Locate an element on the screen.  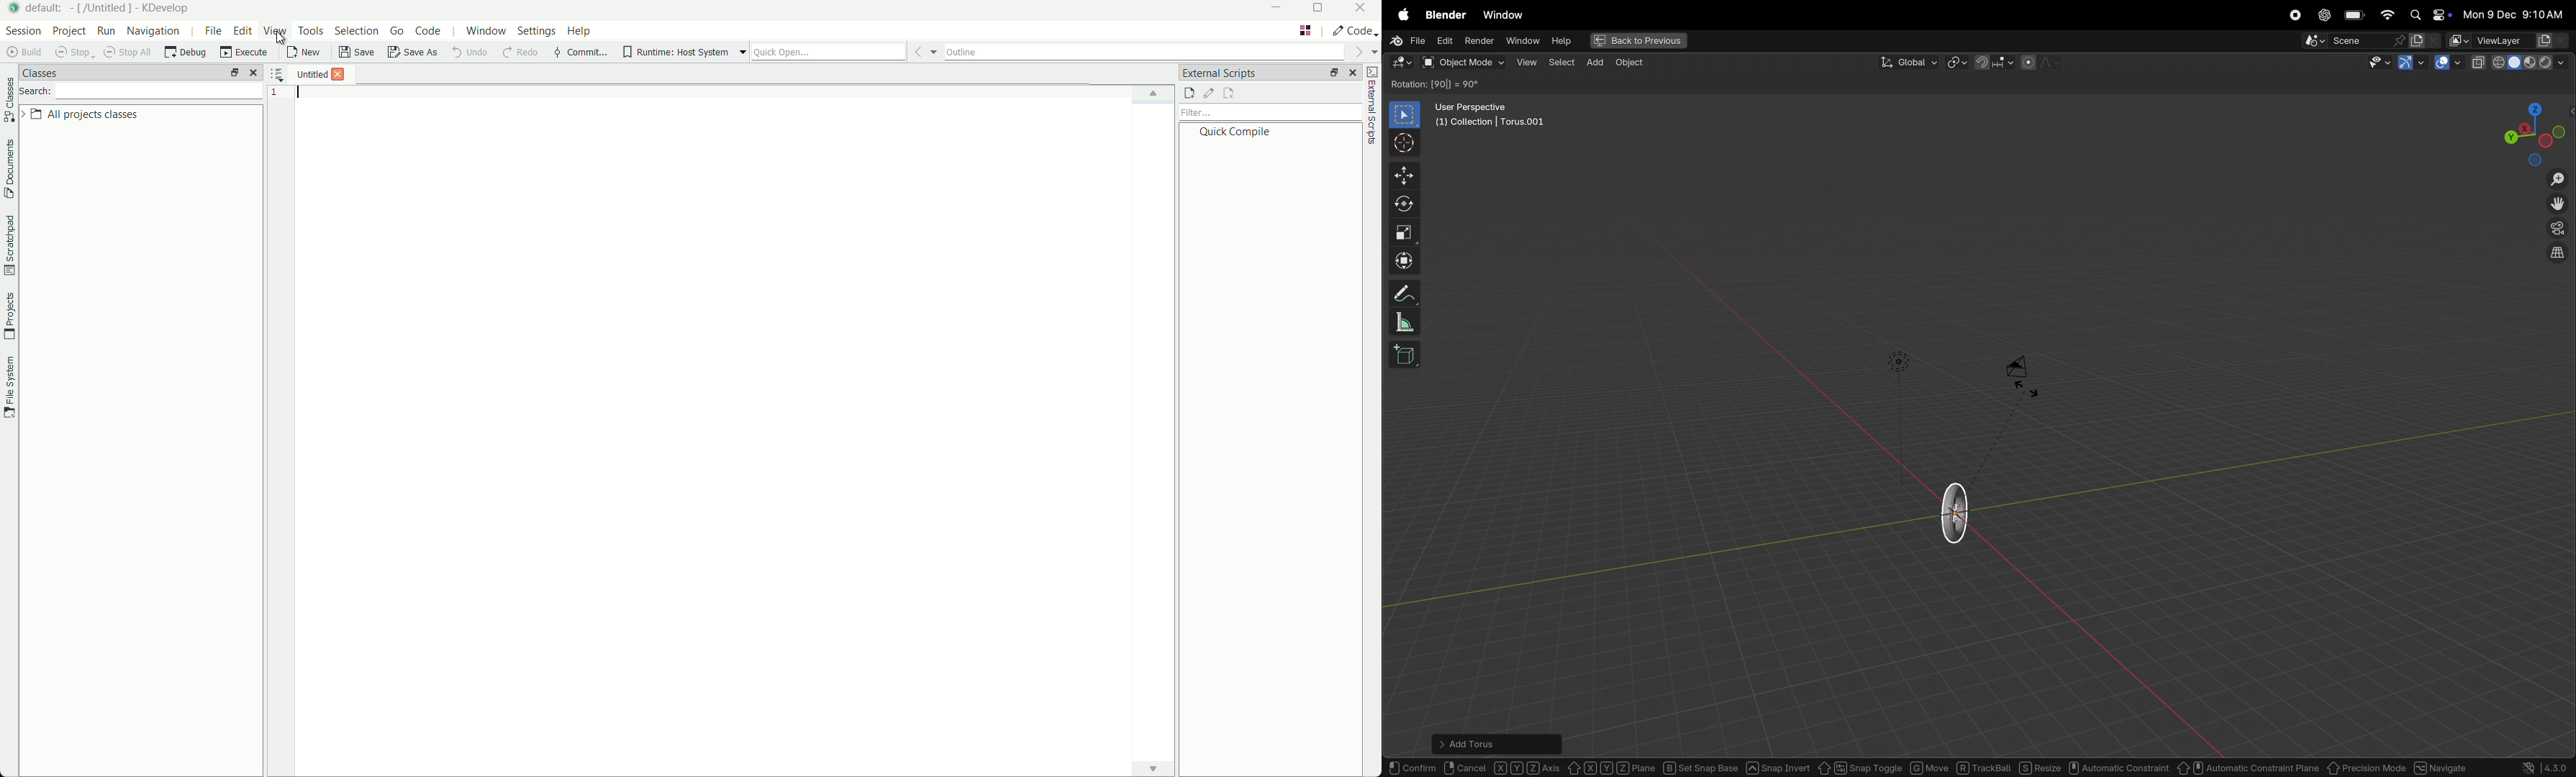
Set Snap Base is located at coordinates (1701, 766).